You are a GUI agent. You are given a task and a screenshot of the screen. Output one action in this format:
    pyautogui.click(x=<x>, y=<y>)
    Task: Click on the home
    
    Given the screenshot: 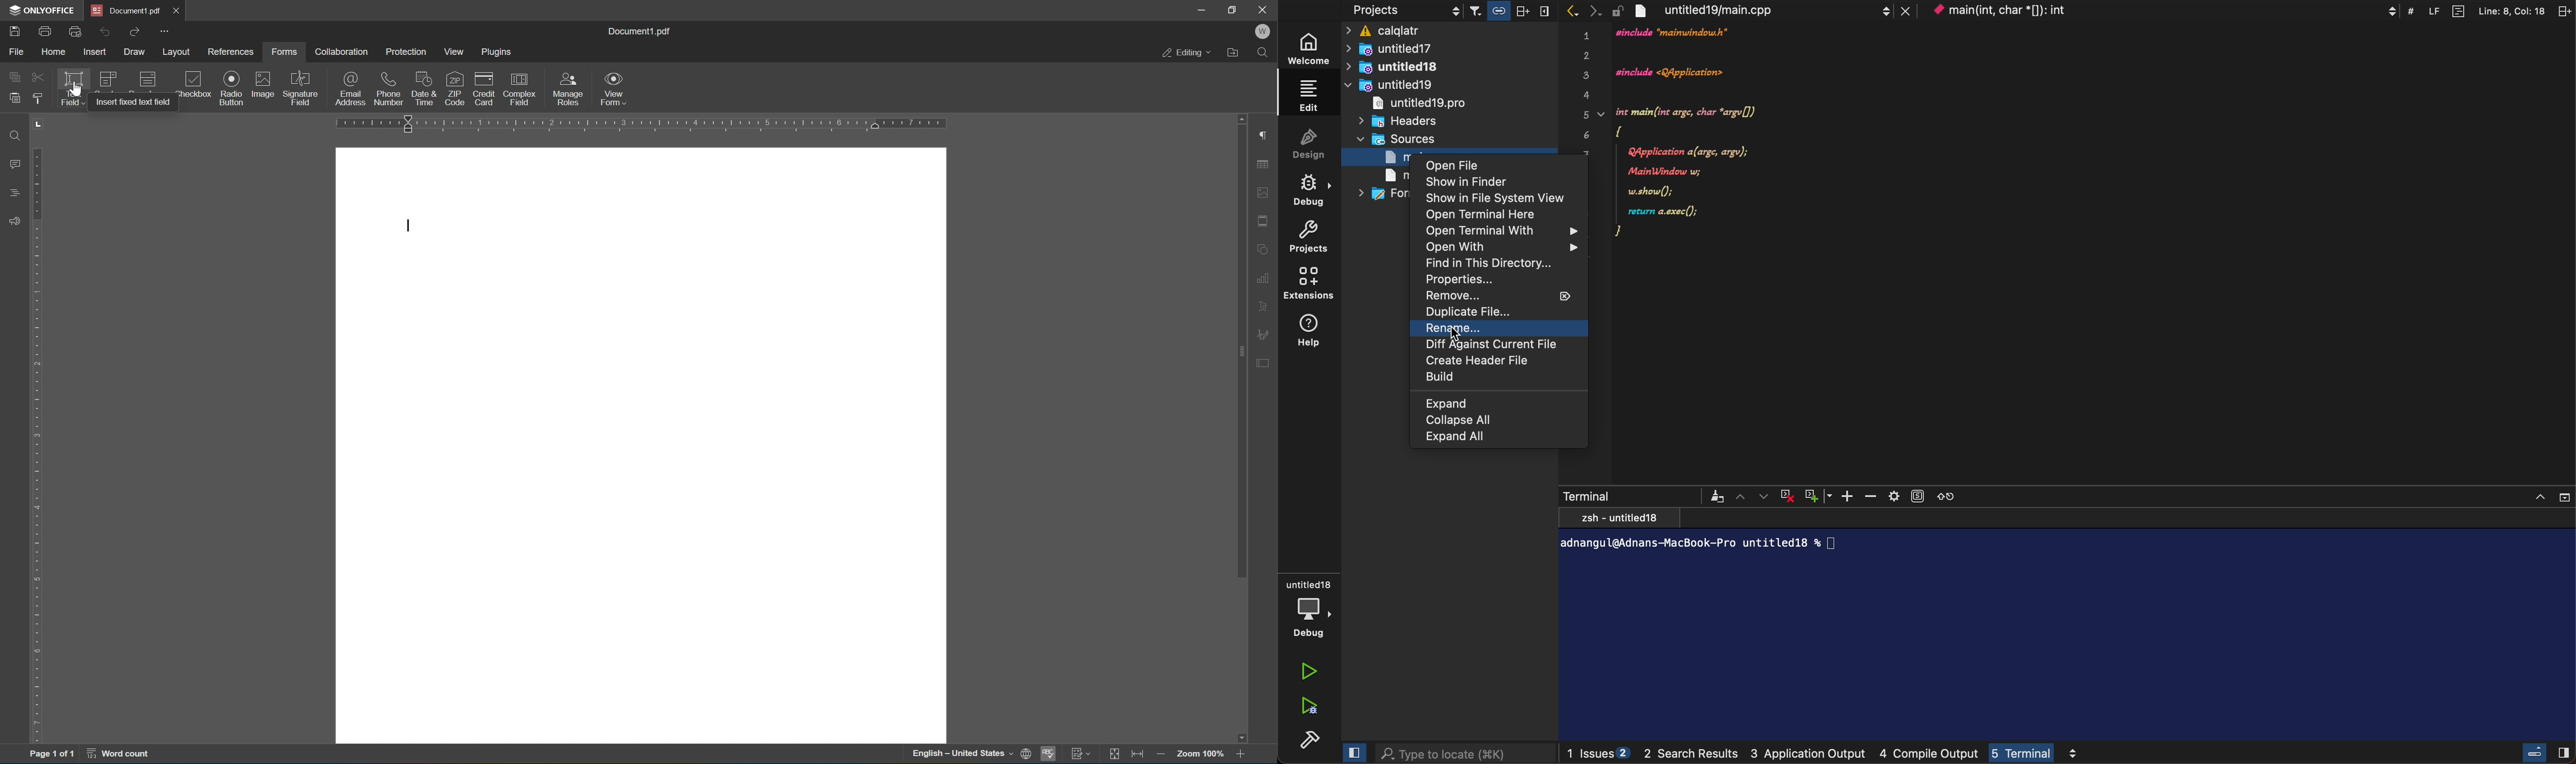 What is the action you would take?
    pyautogui.click(x=54, y=53)
    